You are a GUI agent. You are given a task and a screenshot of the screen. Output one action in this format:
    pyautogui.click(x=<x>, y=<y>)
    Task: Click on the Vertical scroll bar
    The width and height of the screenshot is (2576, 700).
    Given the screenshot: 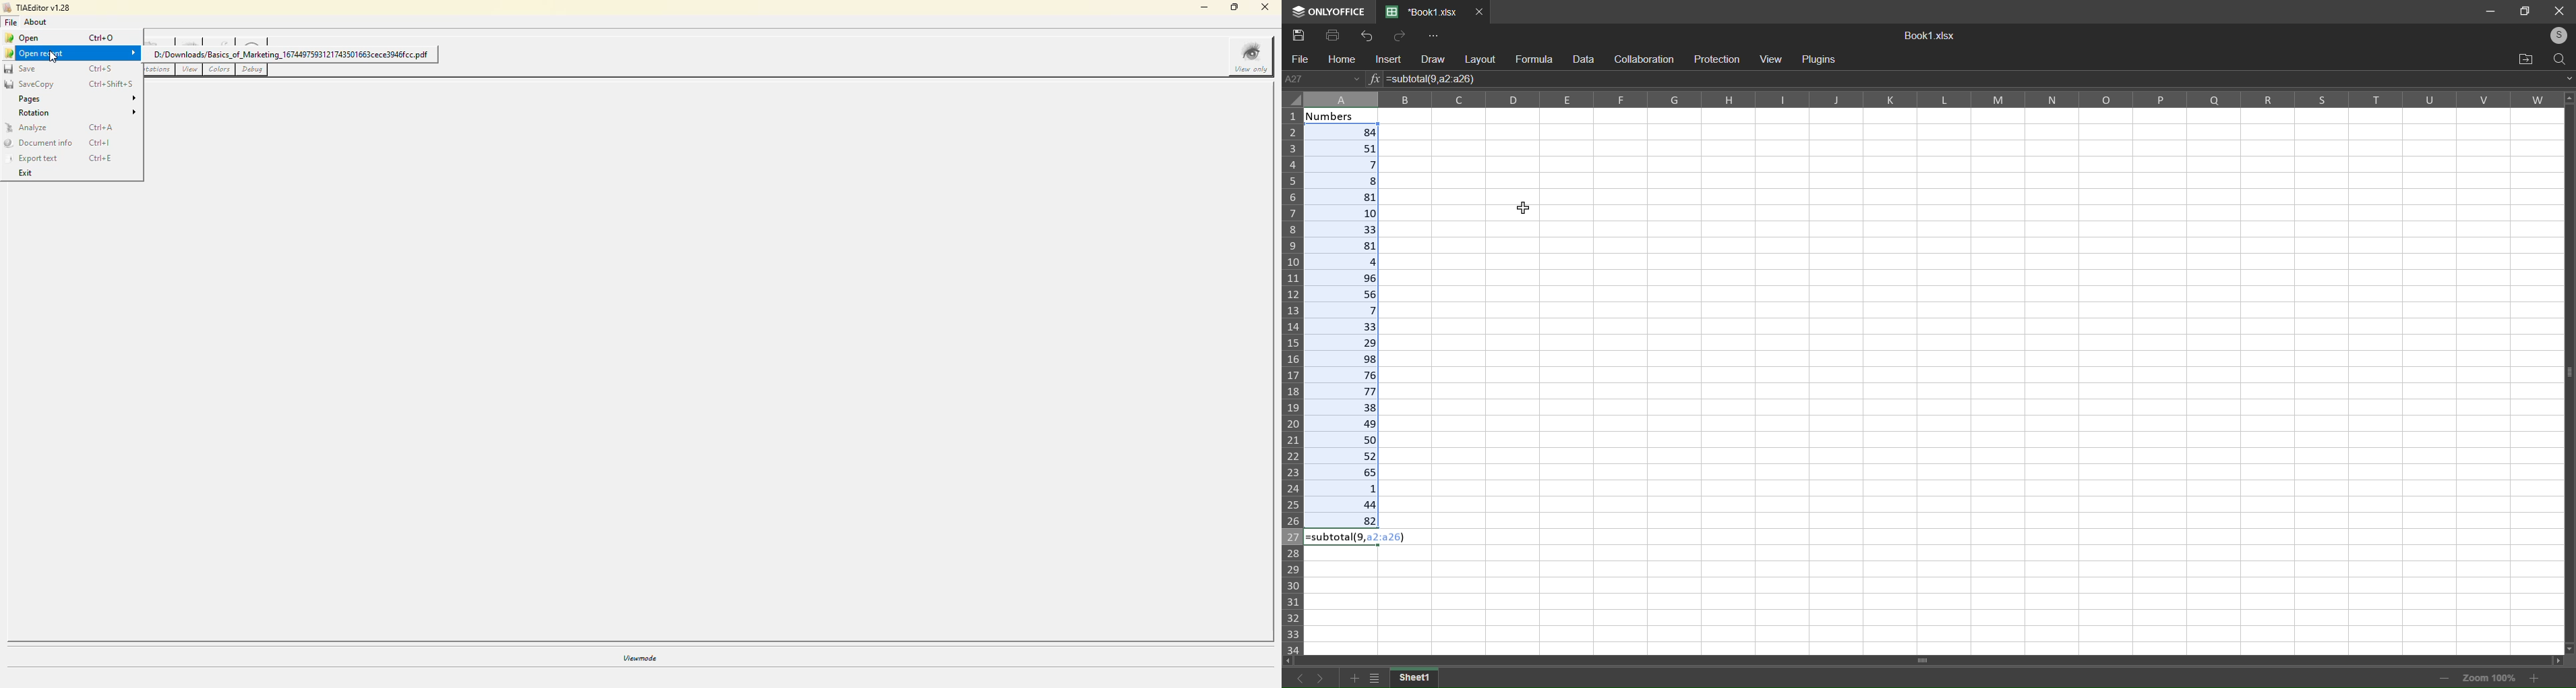 What is the action you would take?
    pyautogui.click(x=2568, y=374)
    